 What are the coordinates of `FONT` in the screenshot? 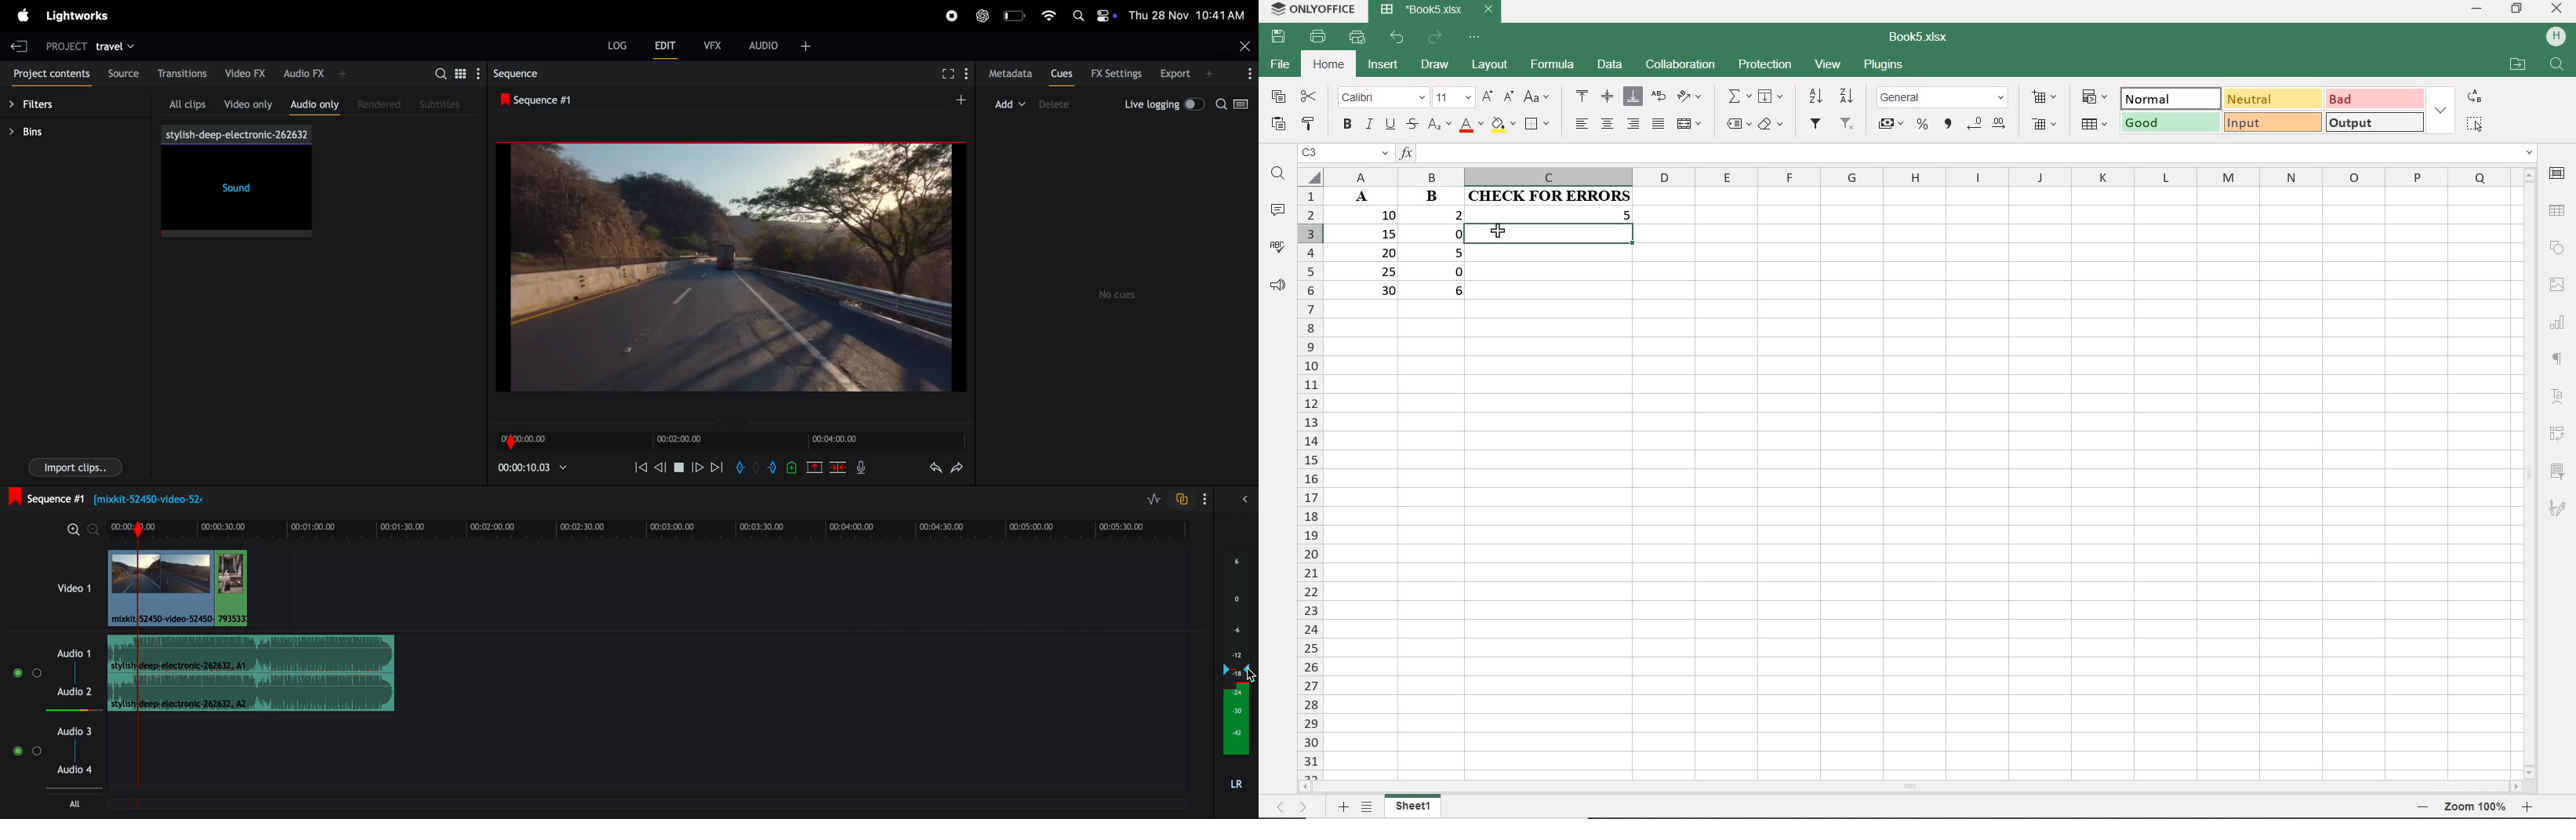 It's located at (1379, 99).